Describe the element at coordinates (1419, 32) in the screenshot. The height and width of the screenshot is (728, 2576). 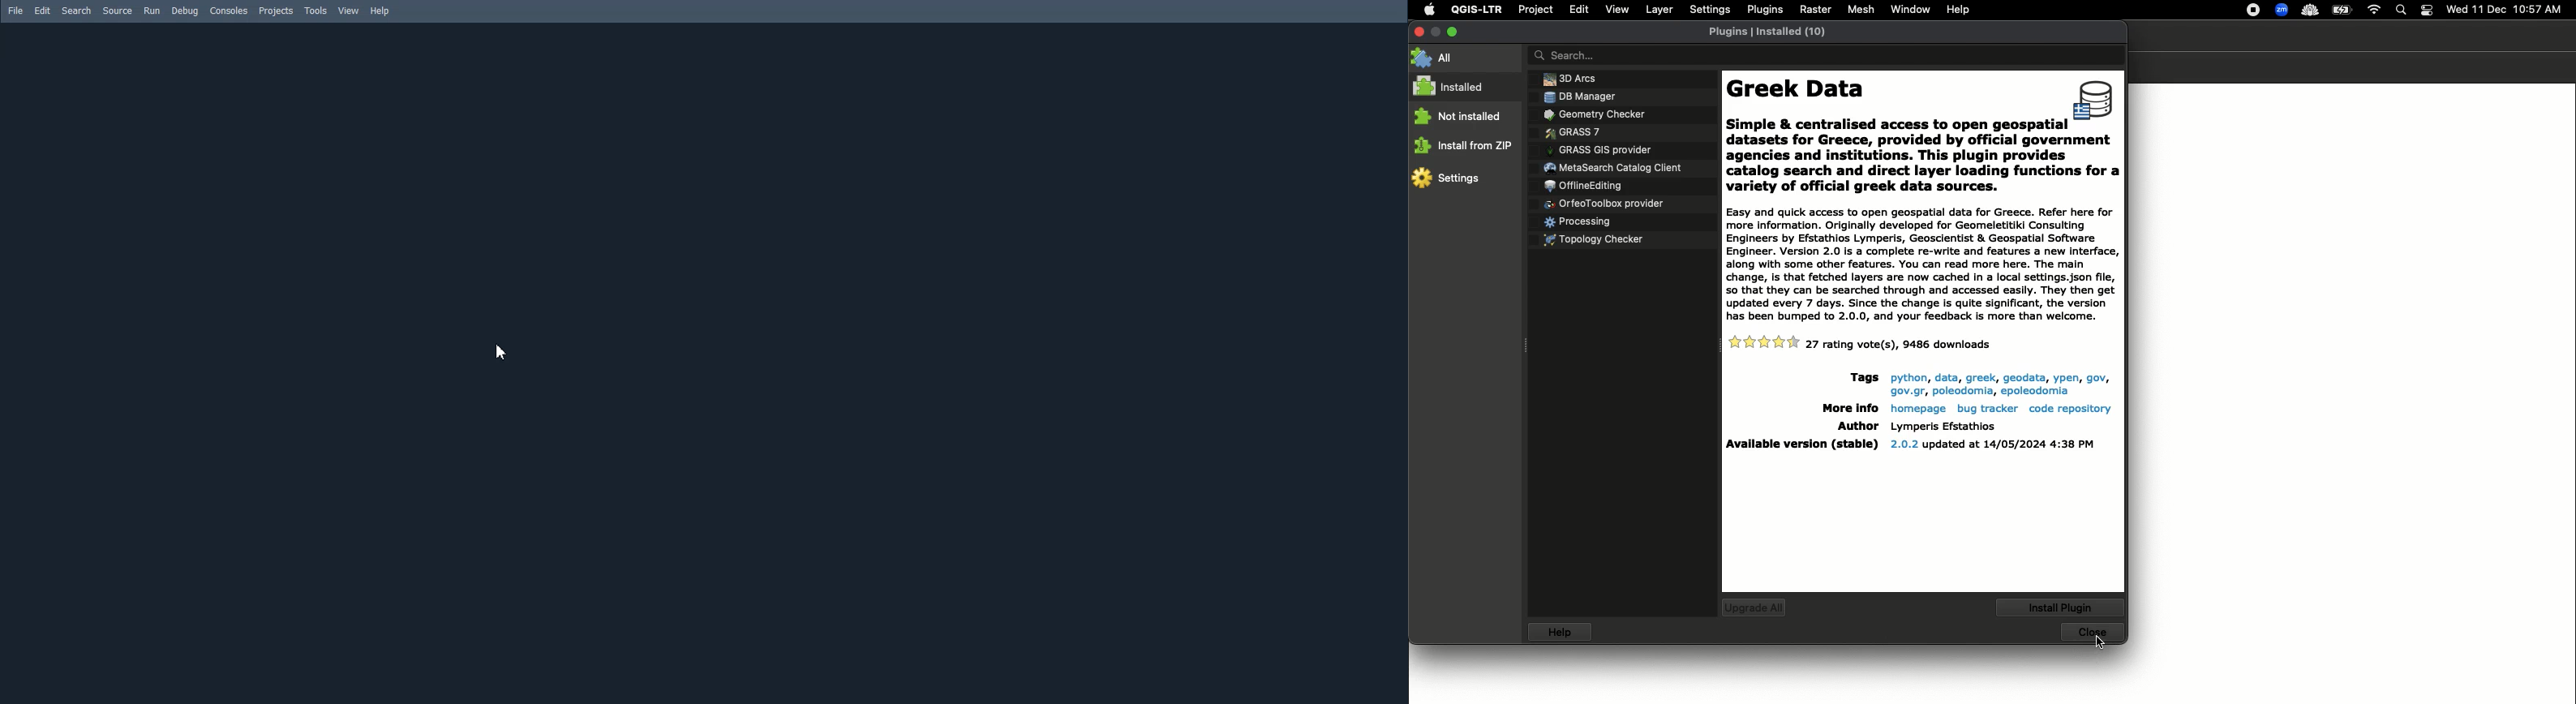
I see `Close` at that location.